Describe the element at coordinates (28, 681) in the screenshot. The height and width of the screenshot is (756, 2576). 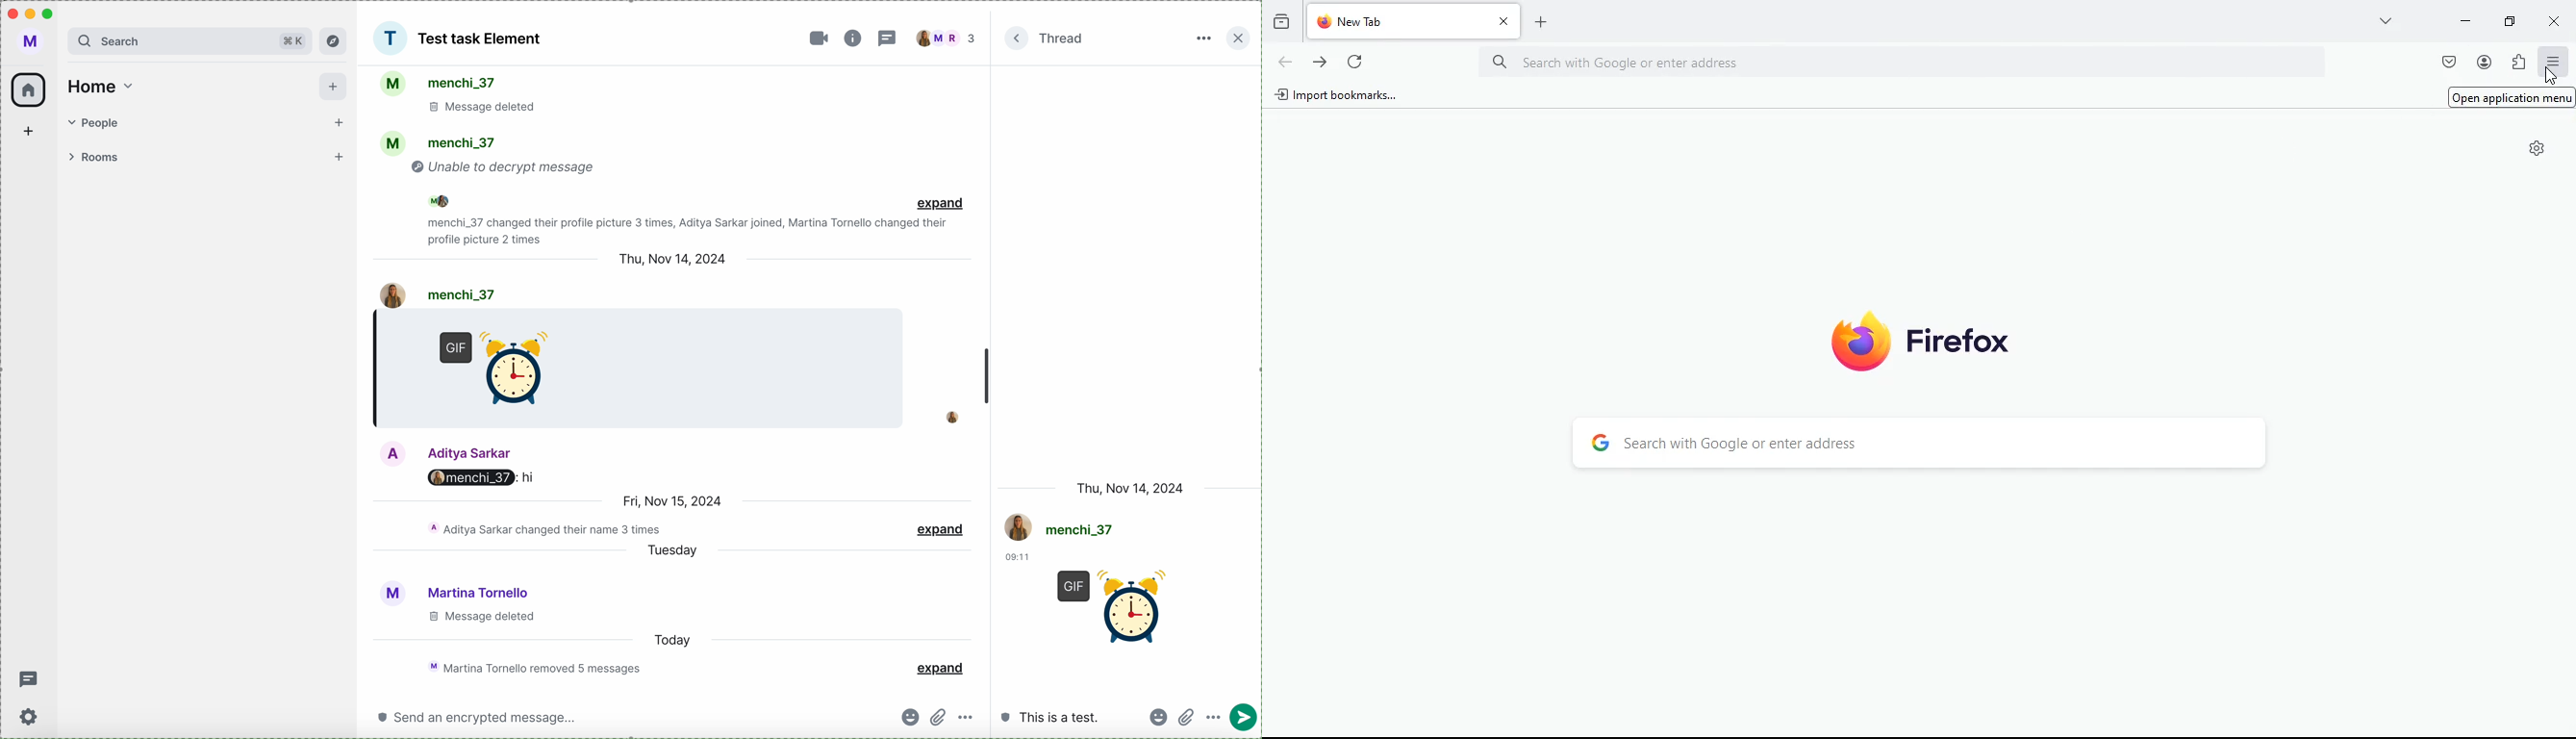
I see `threads` at that location.